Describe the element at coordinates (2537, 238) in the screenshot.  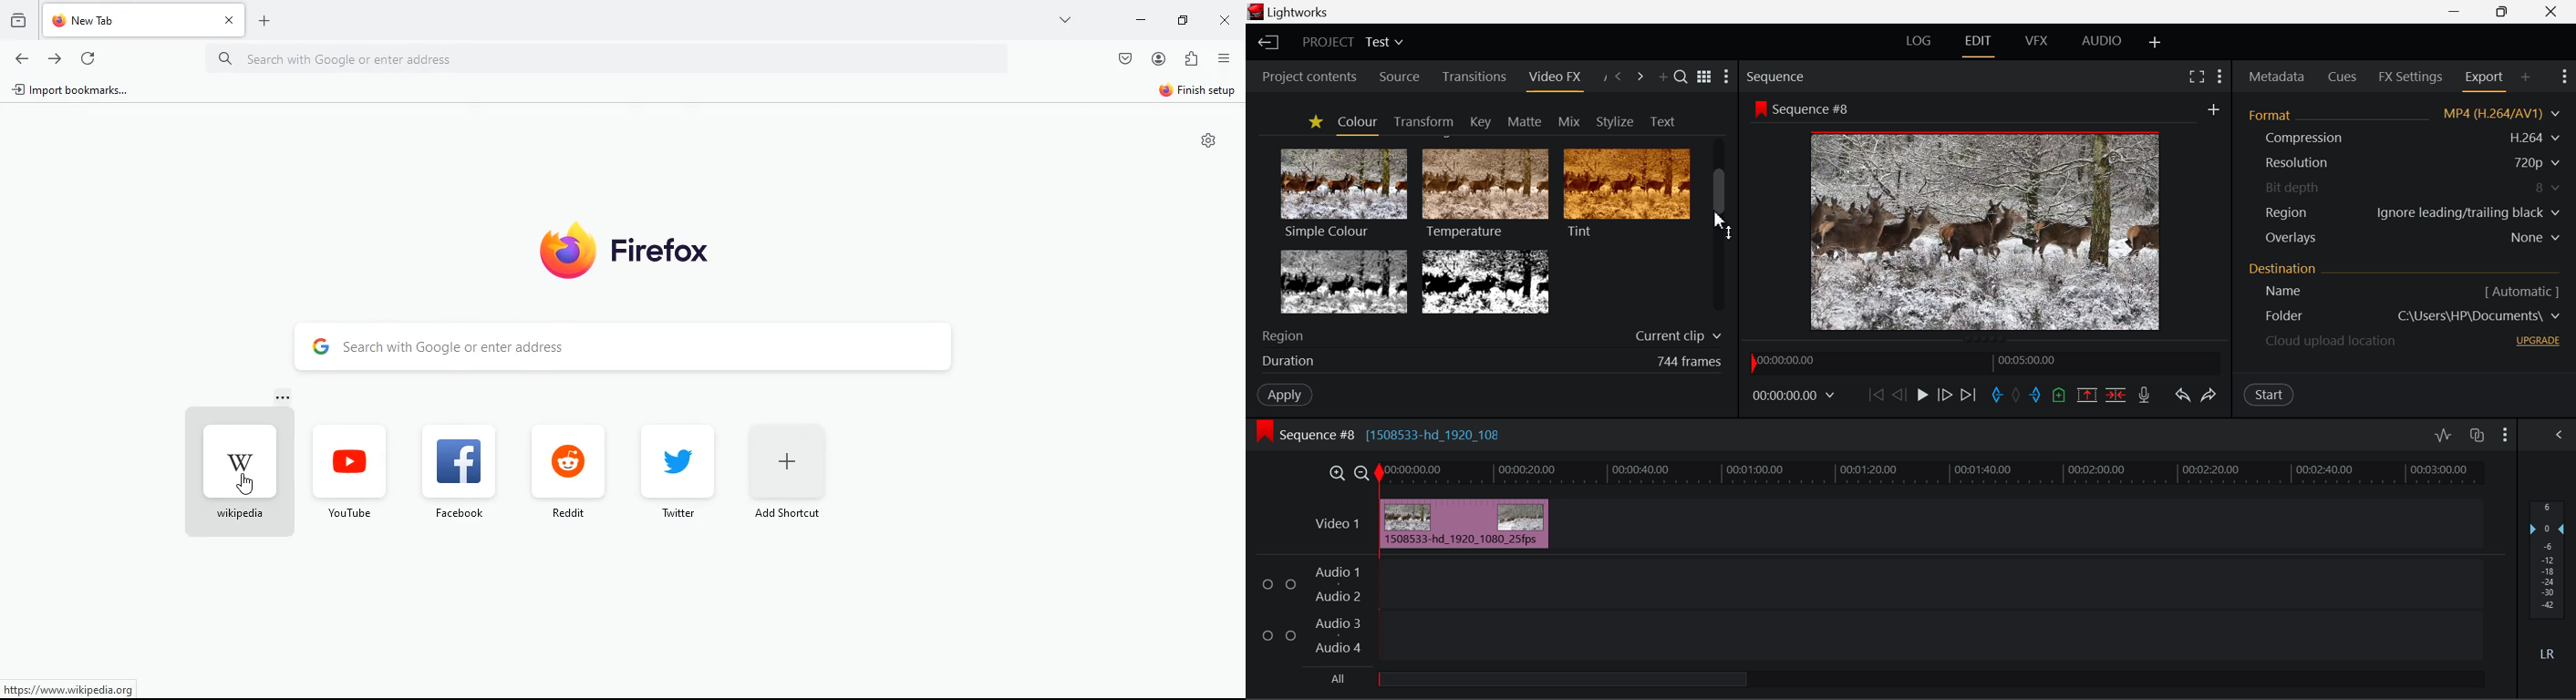
I see `None ` at that location.